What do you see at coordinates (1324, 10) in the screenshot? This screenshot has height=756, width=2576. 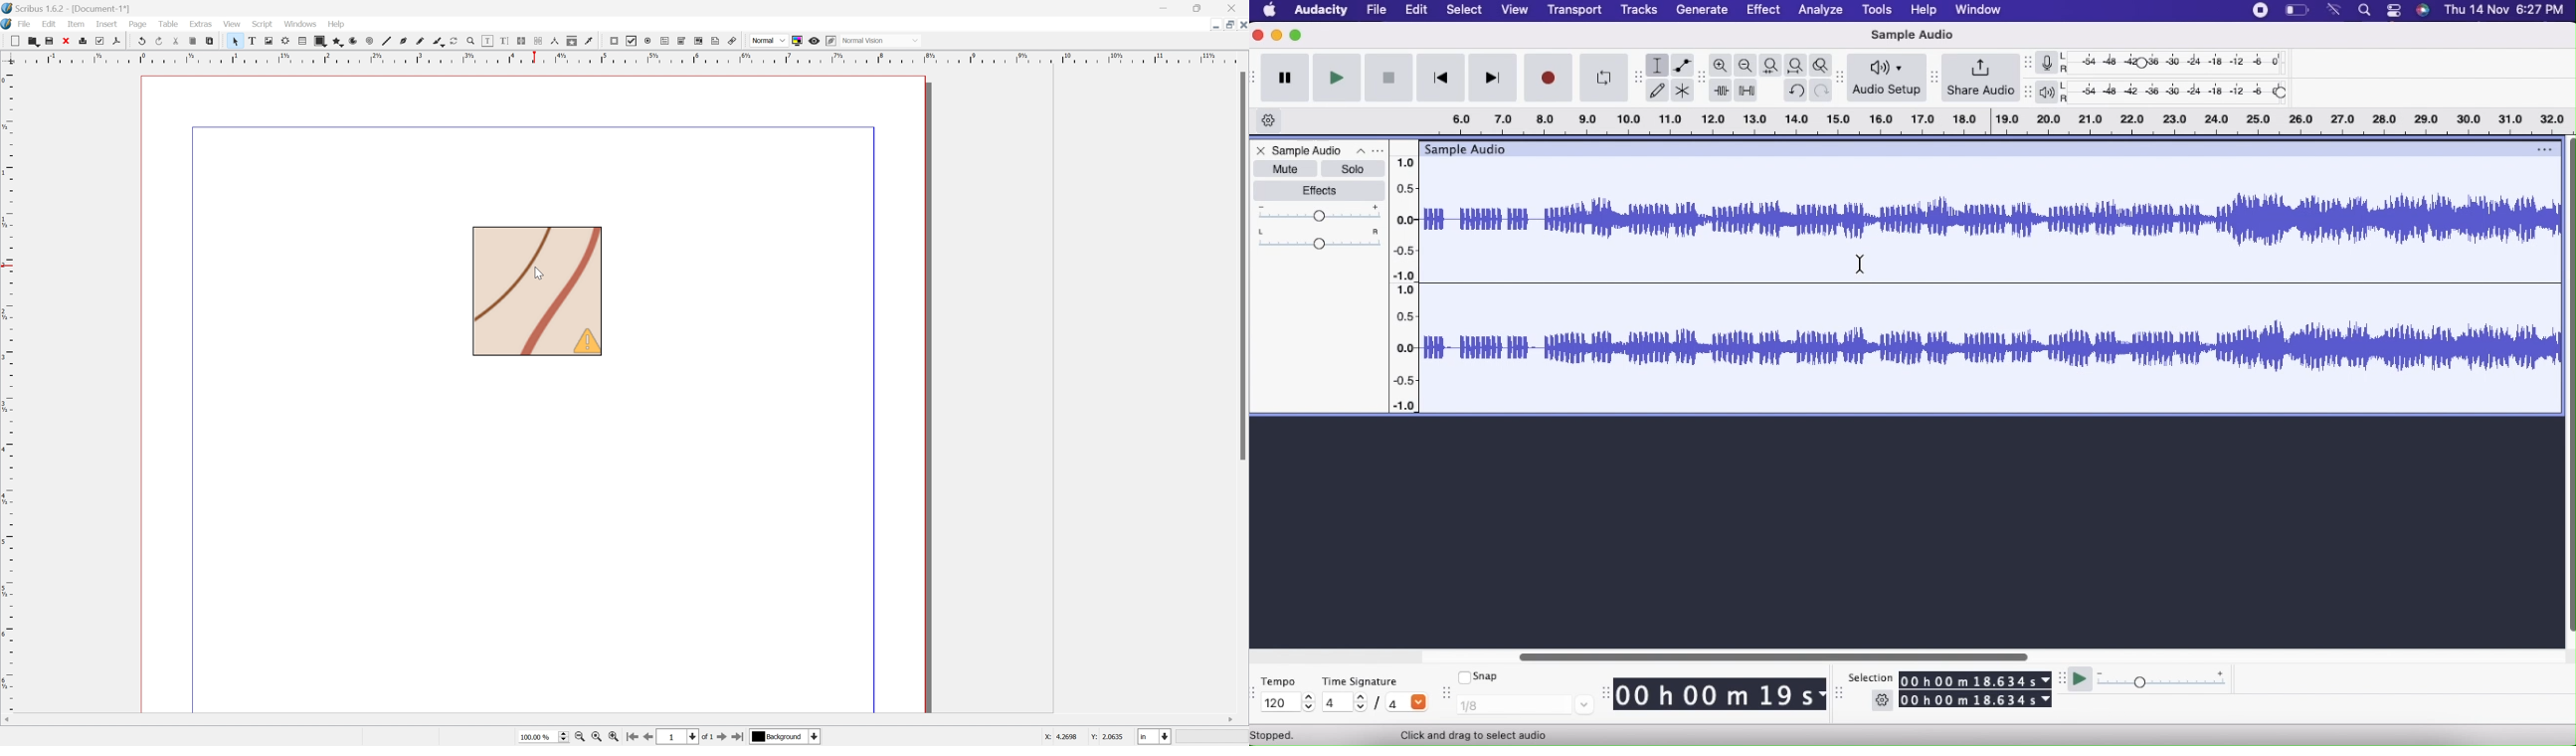 I see `Audacity` at bounding box center [1324, 10].